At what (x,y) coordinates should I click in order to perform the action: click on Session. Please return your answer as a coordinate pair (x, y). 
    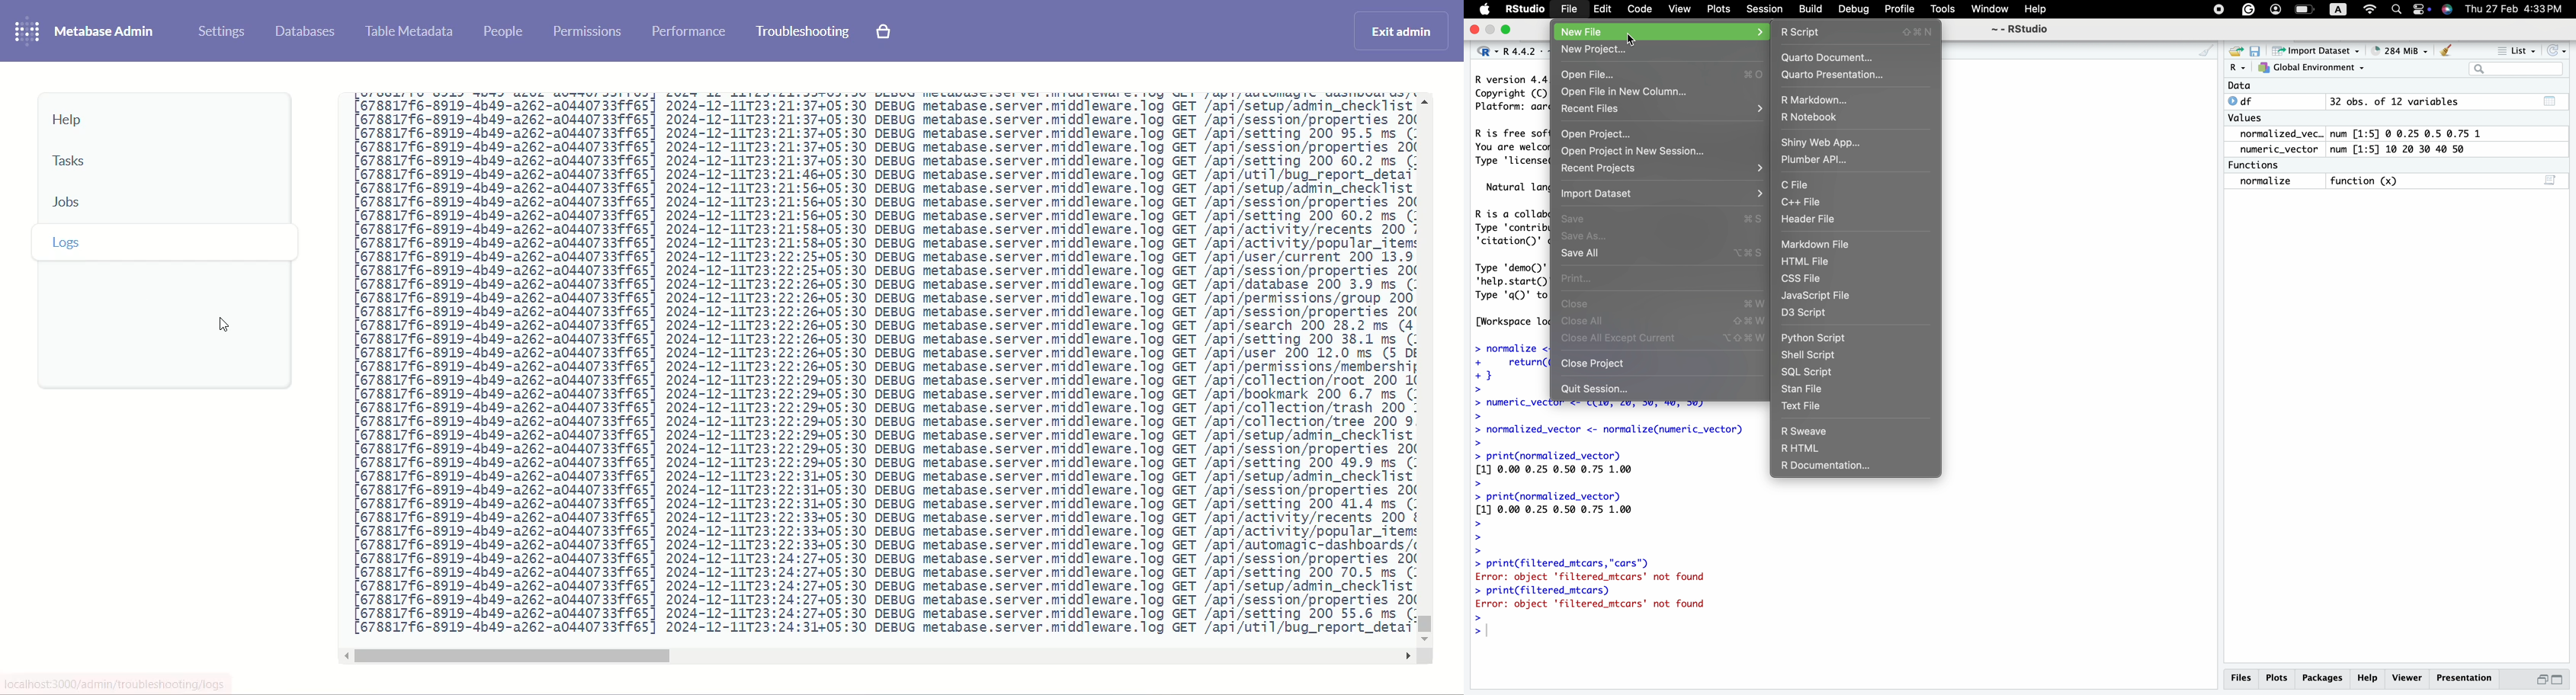
    Looking at the image, I should click on (1766, 9).